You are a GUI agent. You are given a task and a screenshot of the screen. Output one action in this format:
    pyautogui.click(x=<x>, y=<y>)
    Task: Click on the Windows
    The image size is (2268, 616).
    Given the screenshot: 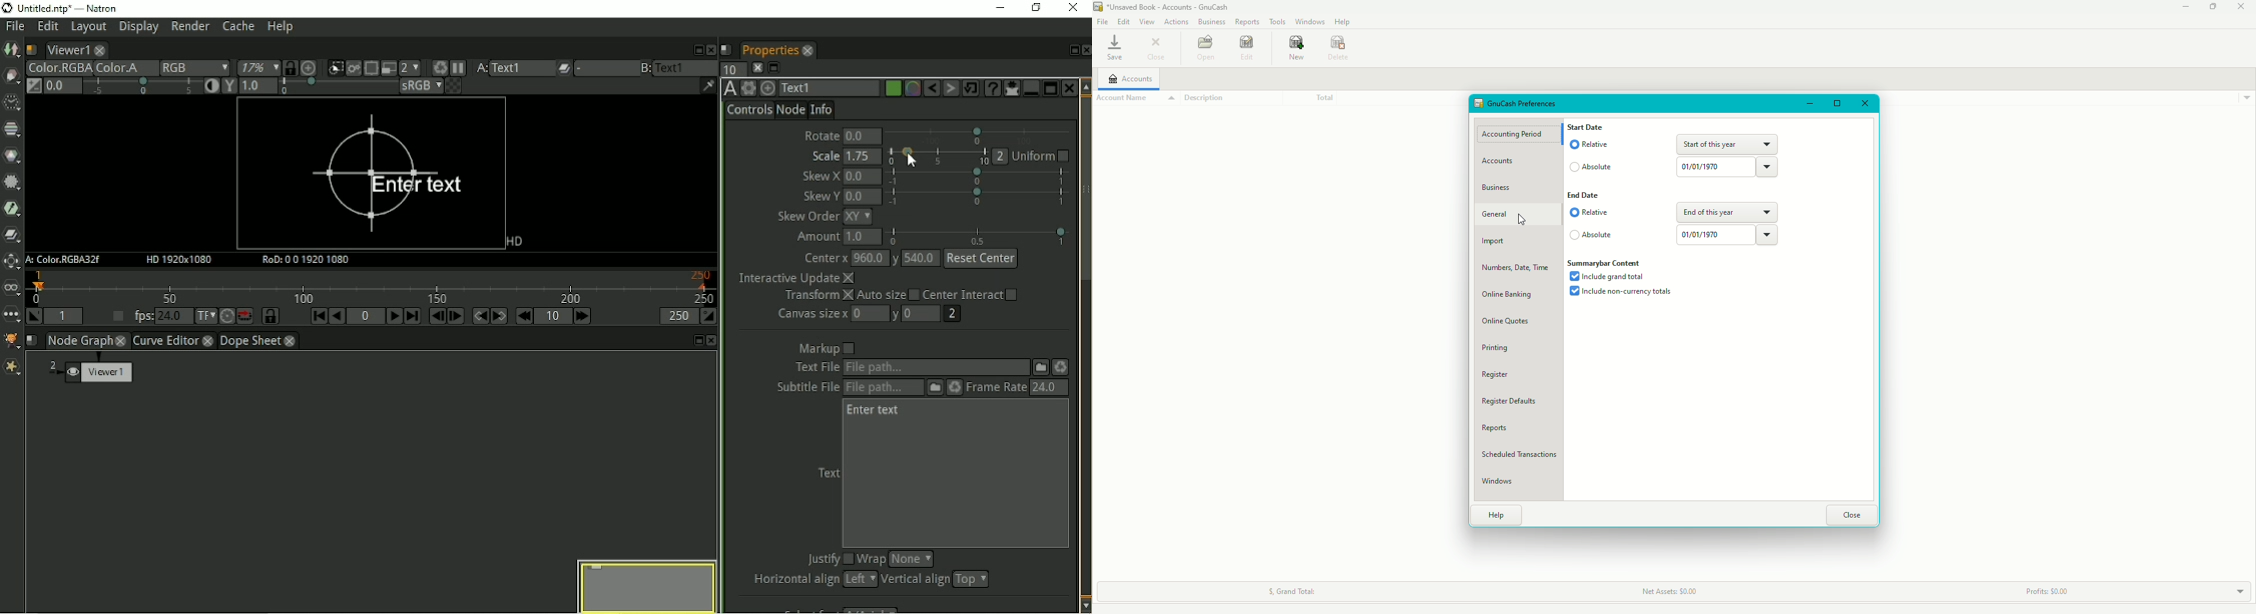 What is the action you would take?
    pyautogui.click(x=1498, y=482)
    